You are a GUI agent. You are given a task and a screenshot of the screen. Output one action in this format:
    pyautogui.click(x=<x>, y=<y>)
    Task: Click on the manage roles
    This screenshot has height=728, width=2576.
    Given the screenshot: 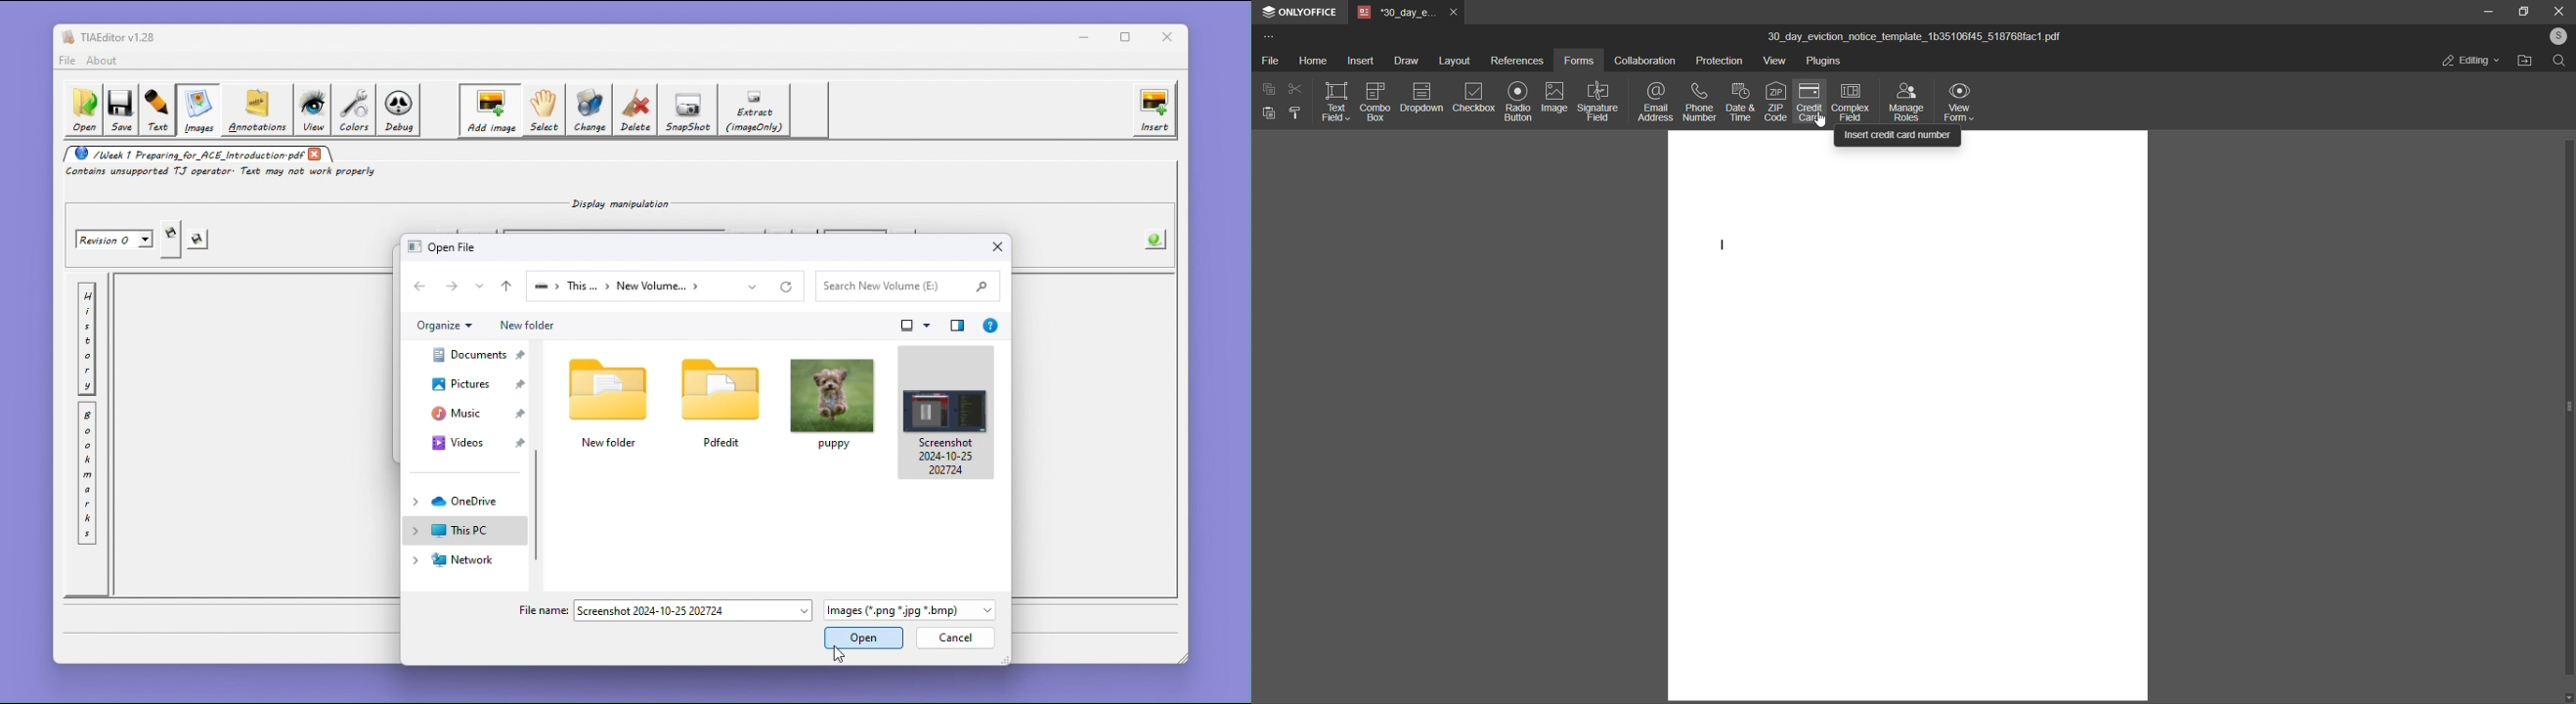 What is the action you would take?
    pyautogui.click(x=1906, y=103)
    